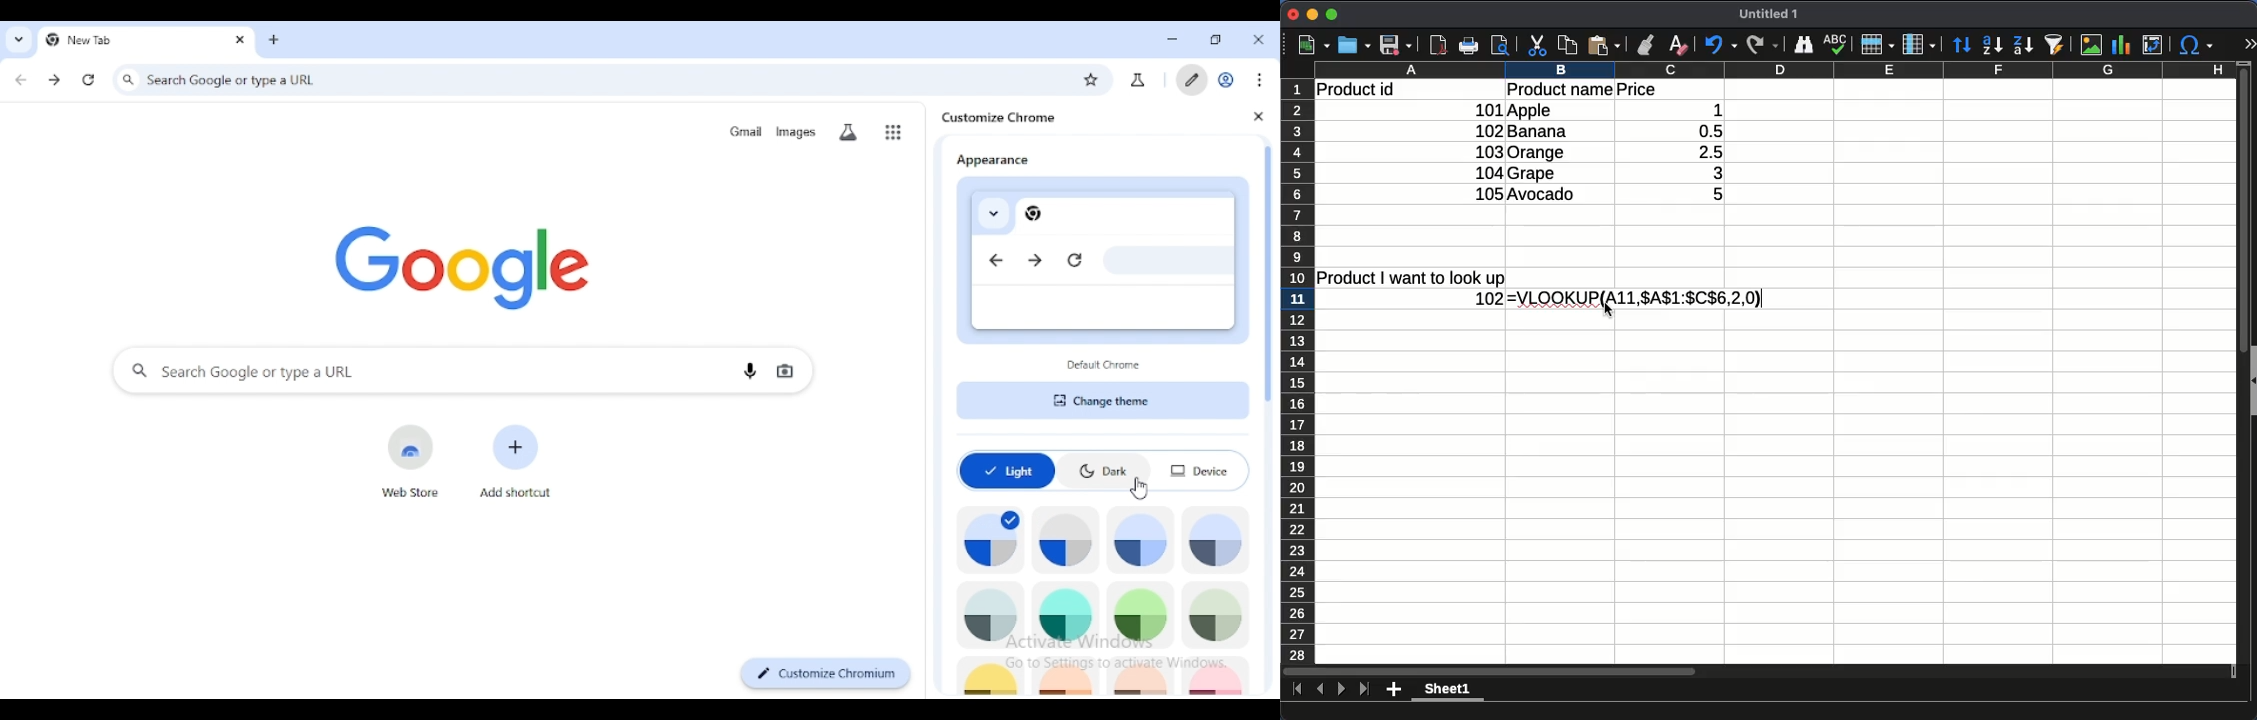  What do you see at coordinates (999, 118) in the screenshot?
I see `customize chrome` at bounding box center [999, 118].